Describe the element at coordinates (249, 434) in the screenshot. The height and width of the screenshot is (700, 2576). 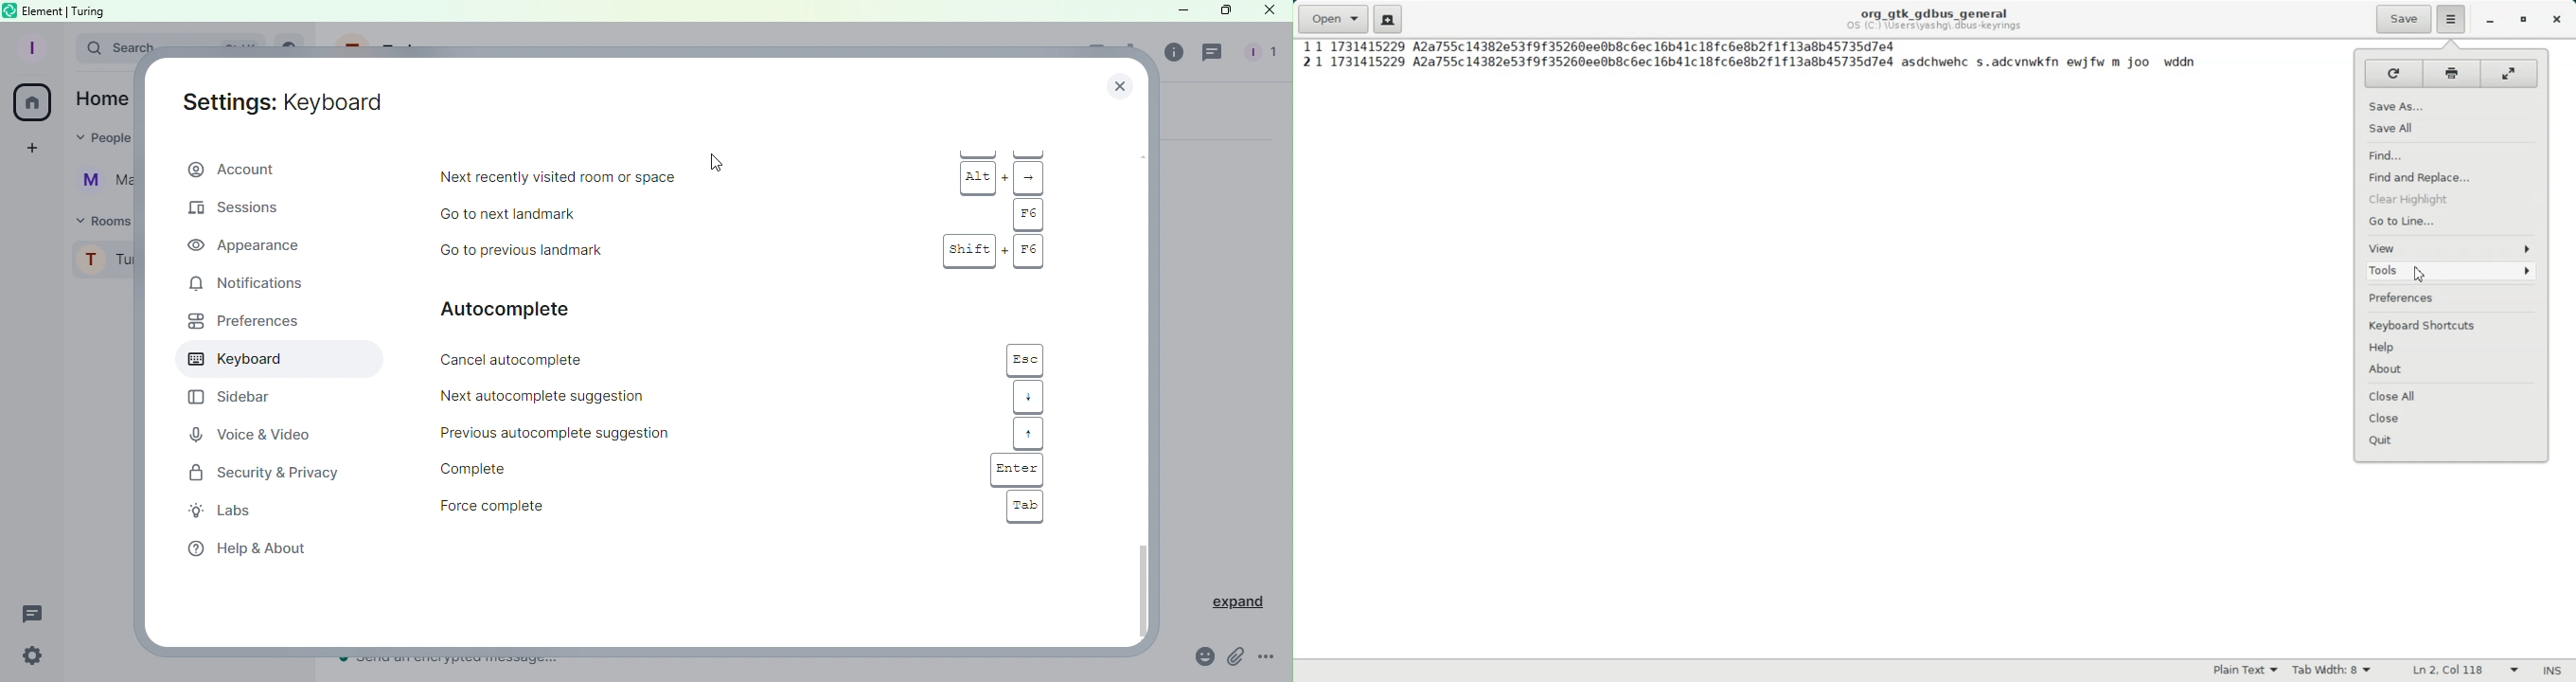
I see `Voice and Video` at that location.